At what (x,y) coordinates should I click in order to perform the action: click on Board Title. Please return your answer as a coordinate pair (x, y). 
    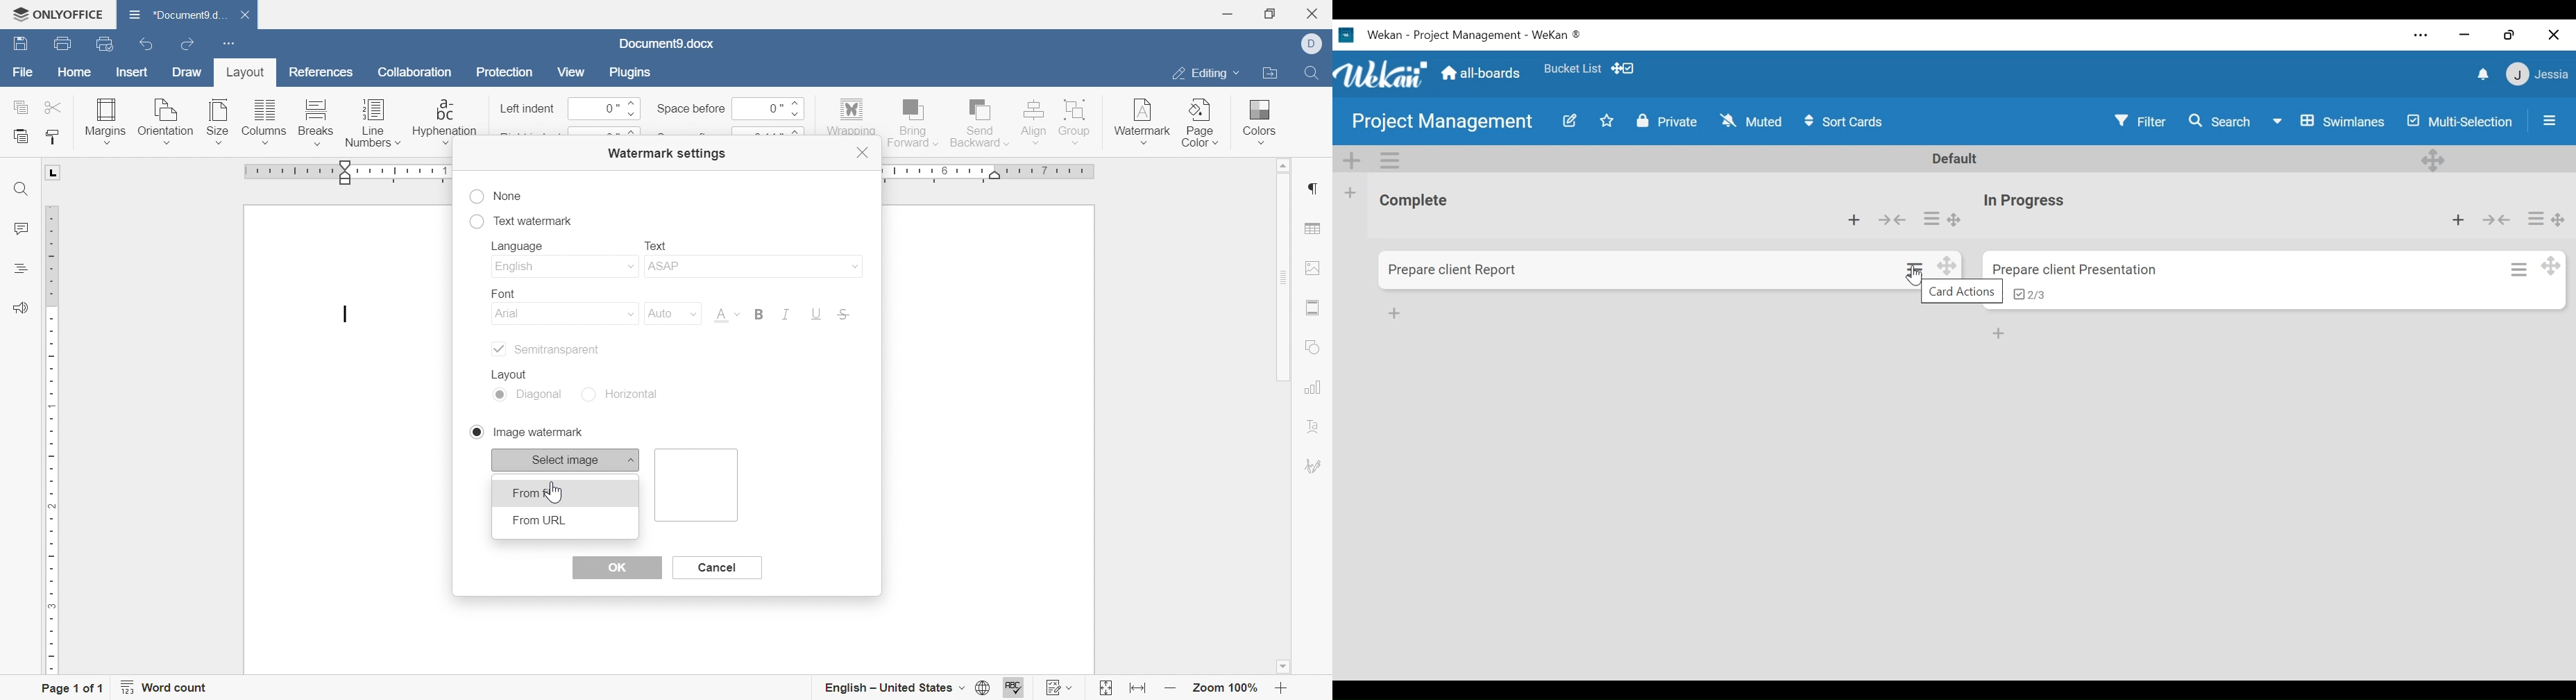
    Looking at the image, I should click on (1441, 122).